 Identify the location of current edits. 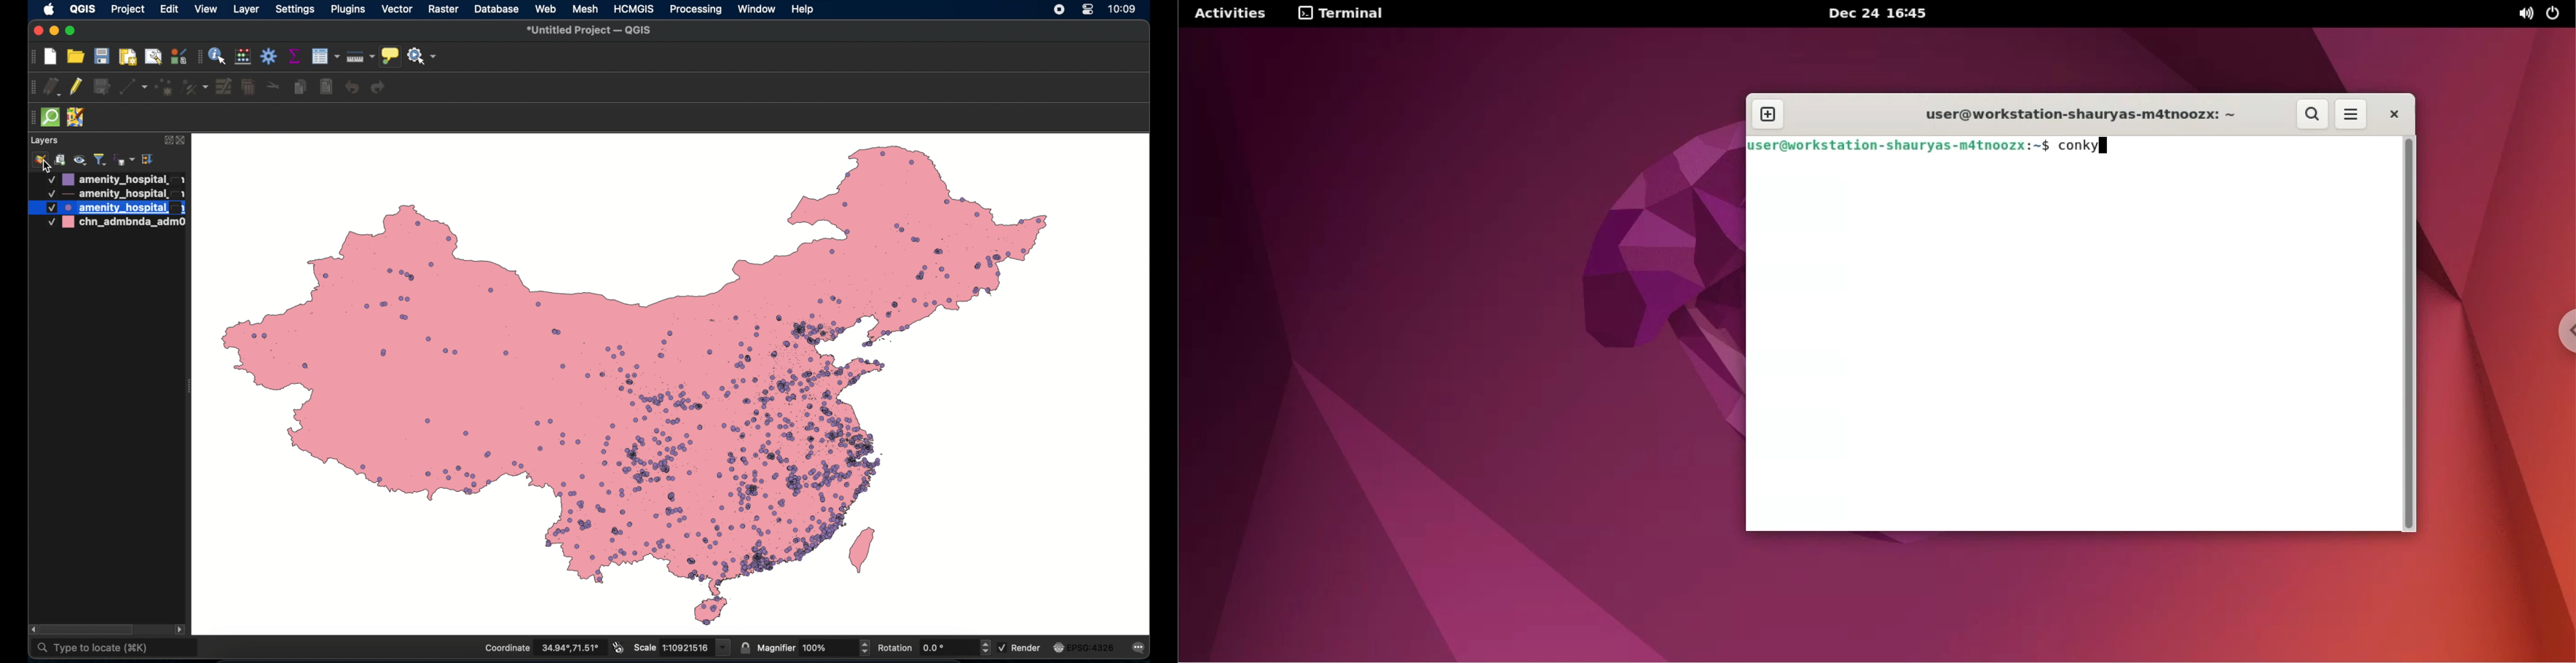
(52, 86).